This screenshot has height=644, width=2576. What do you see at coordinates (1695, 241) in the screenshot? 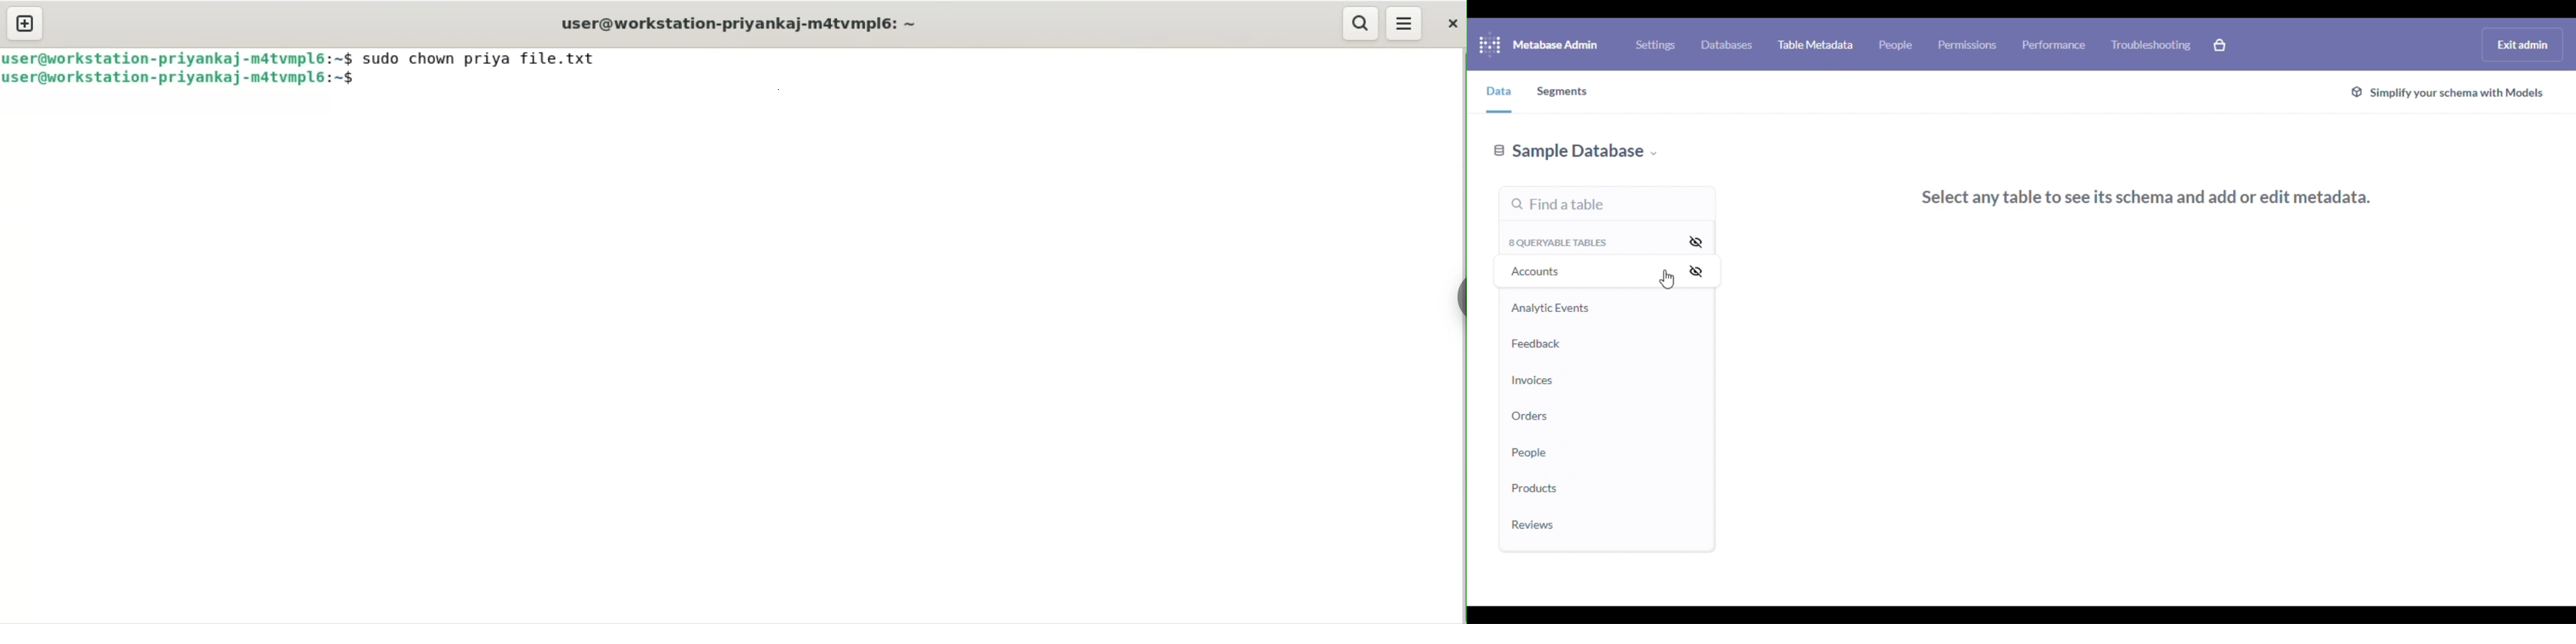
I see `hide all` at bounding box center [1695, 241].